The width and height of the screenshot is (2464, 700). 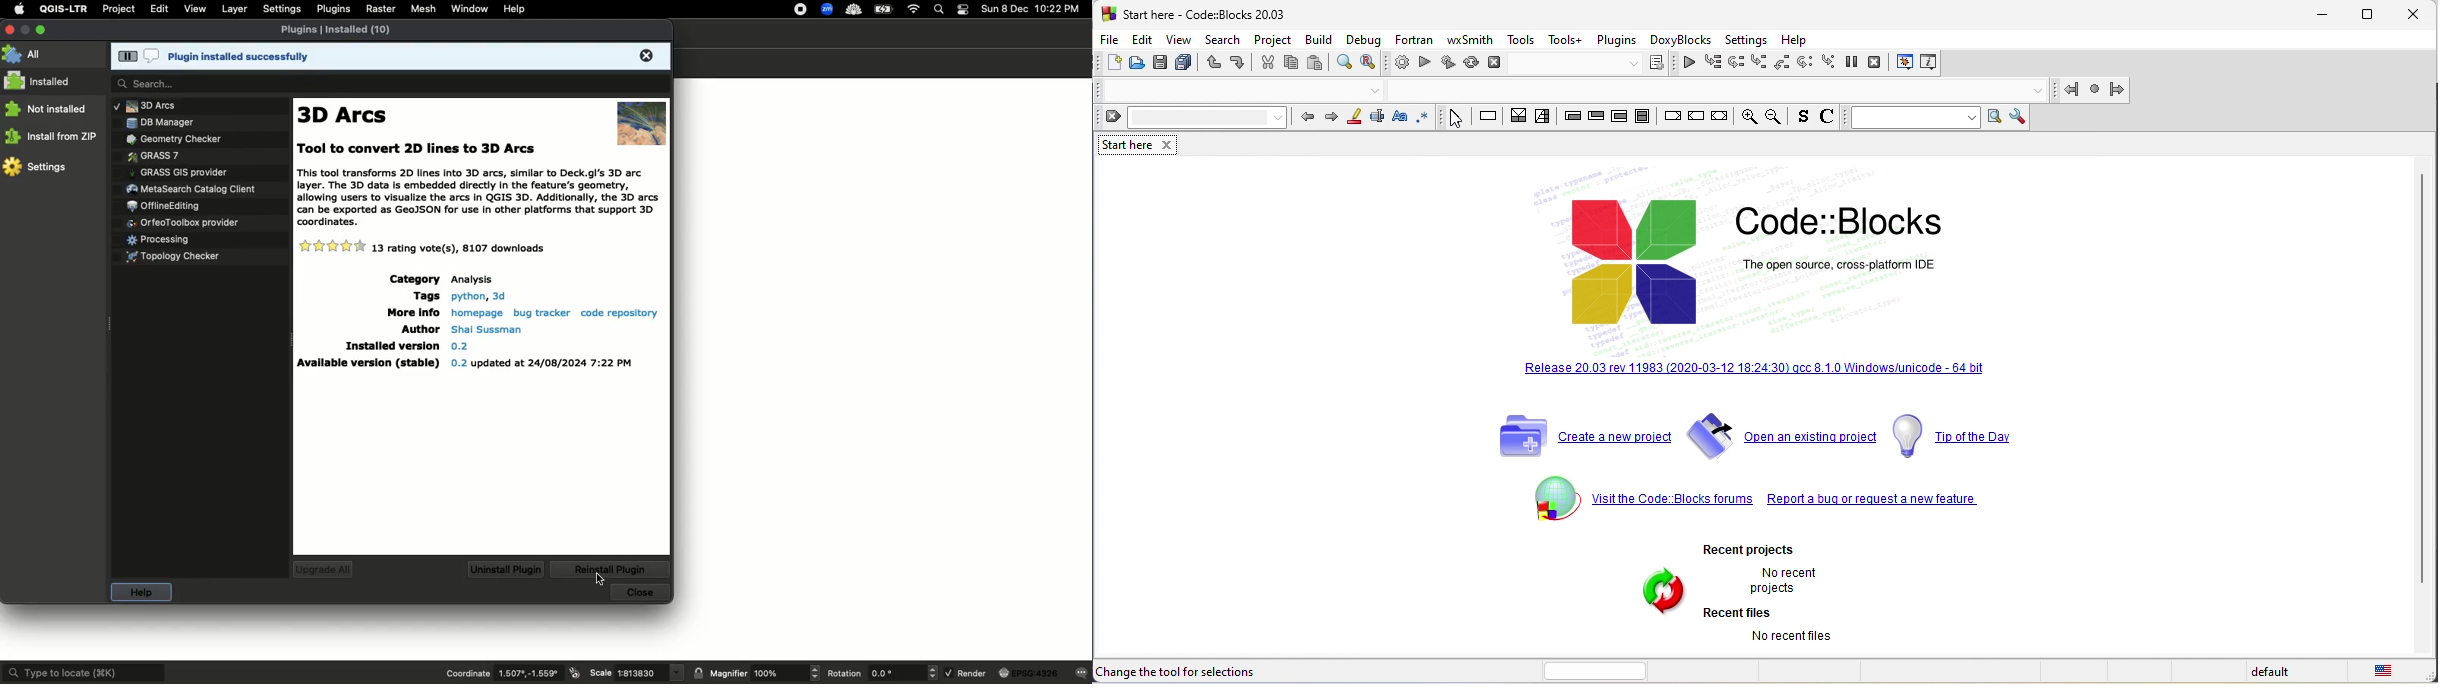 I want to click on last jamp, so click(x=2094, y=90).